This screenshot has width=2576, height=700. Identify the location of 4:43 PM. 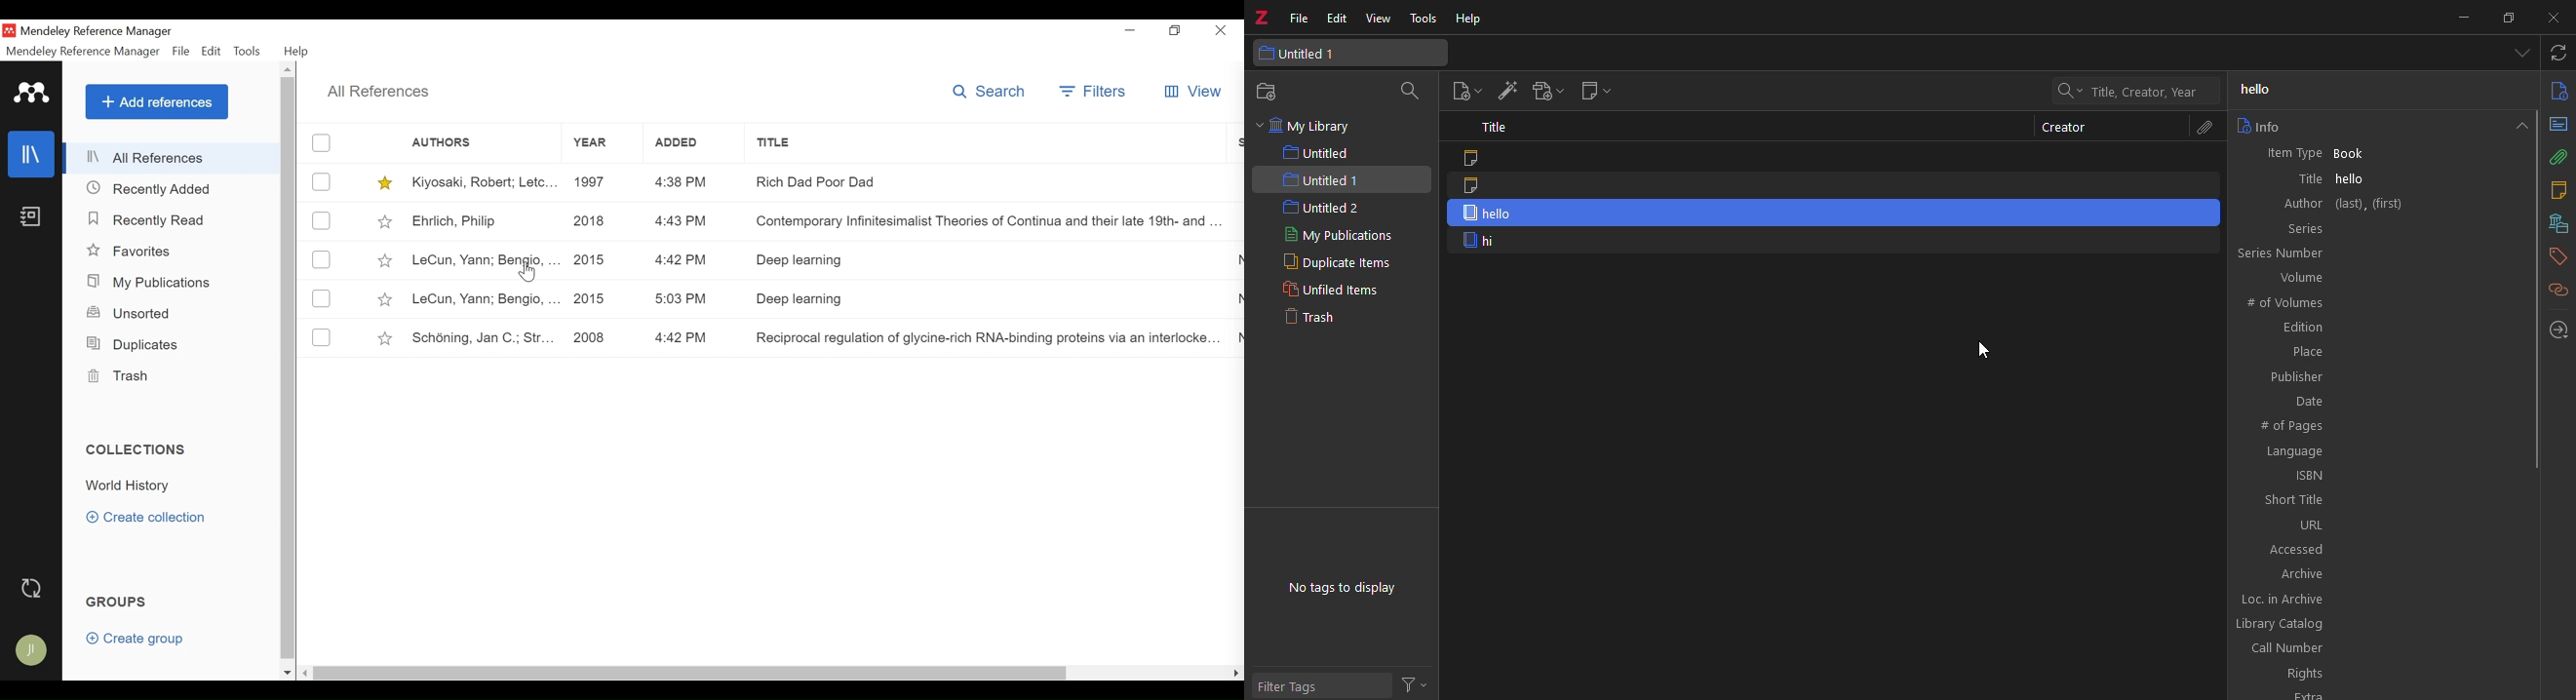
(682, 222).